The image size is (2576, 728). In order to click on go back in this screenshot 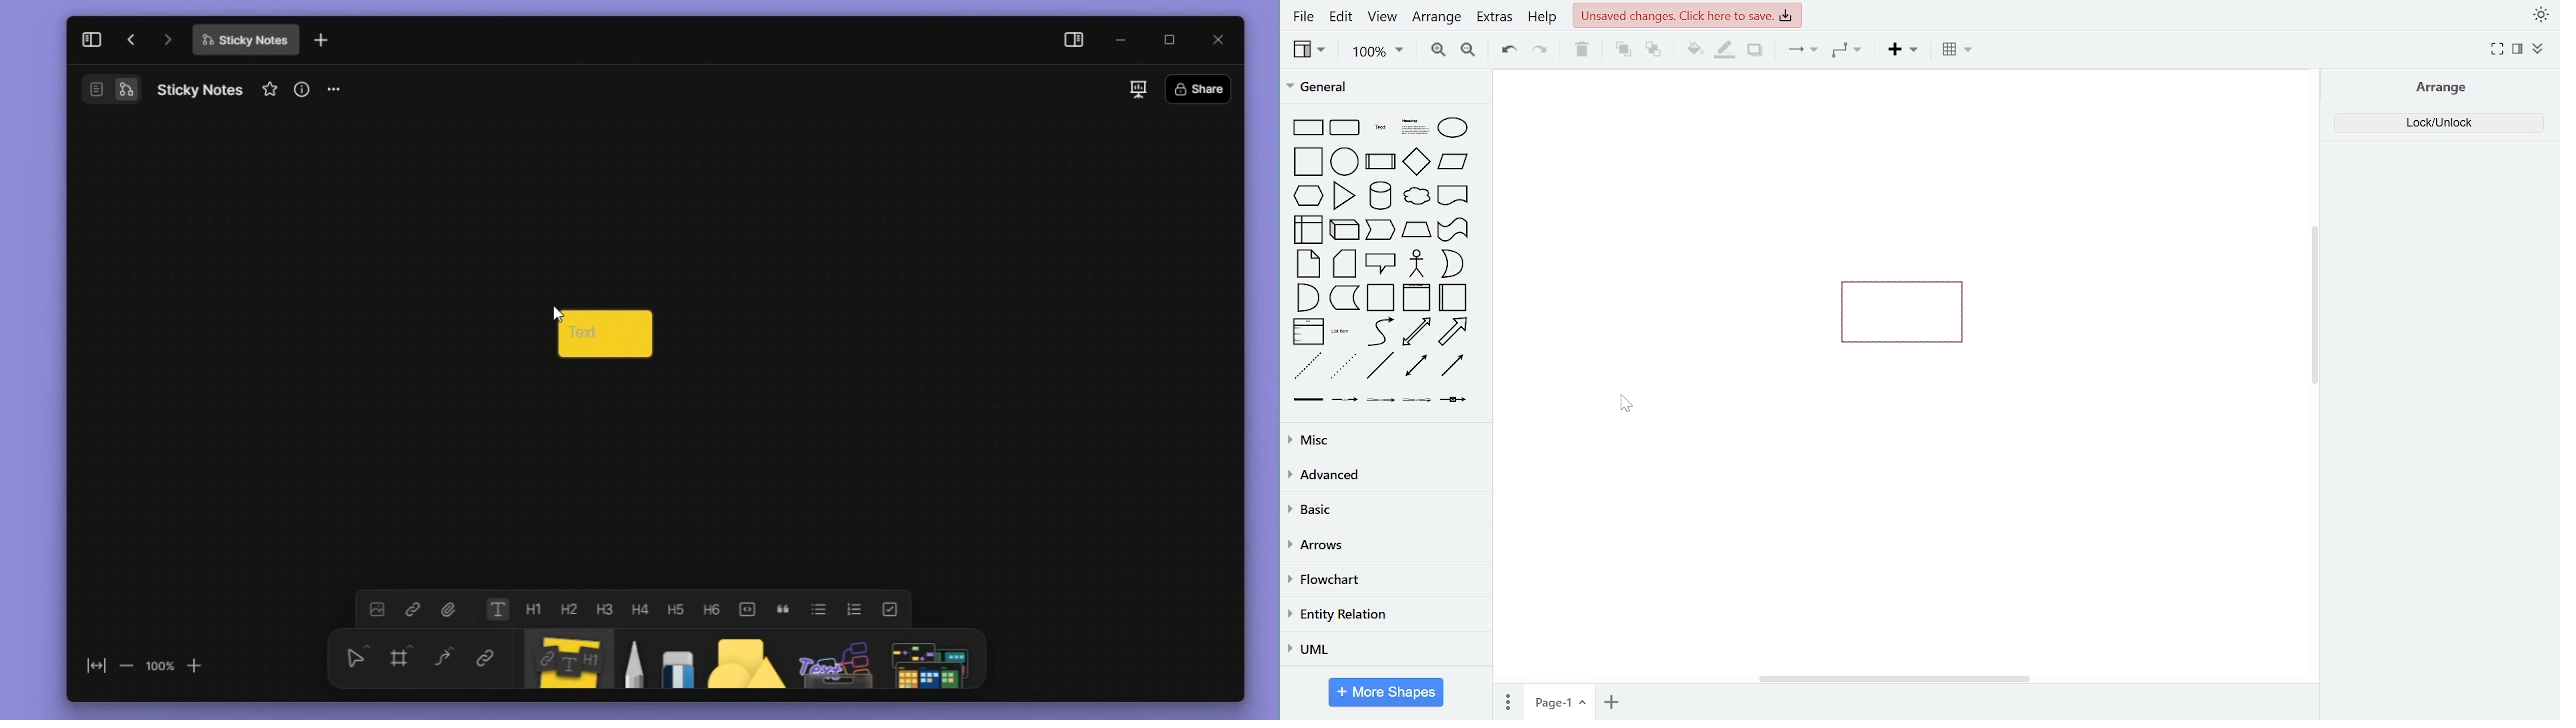, I will do `click(128, 45)`.